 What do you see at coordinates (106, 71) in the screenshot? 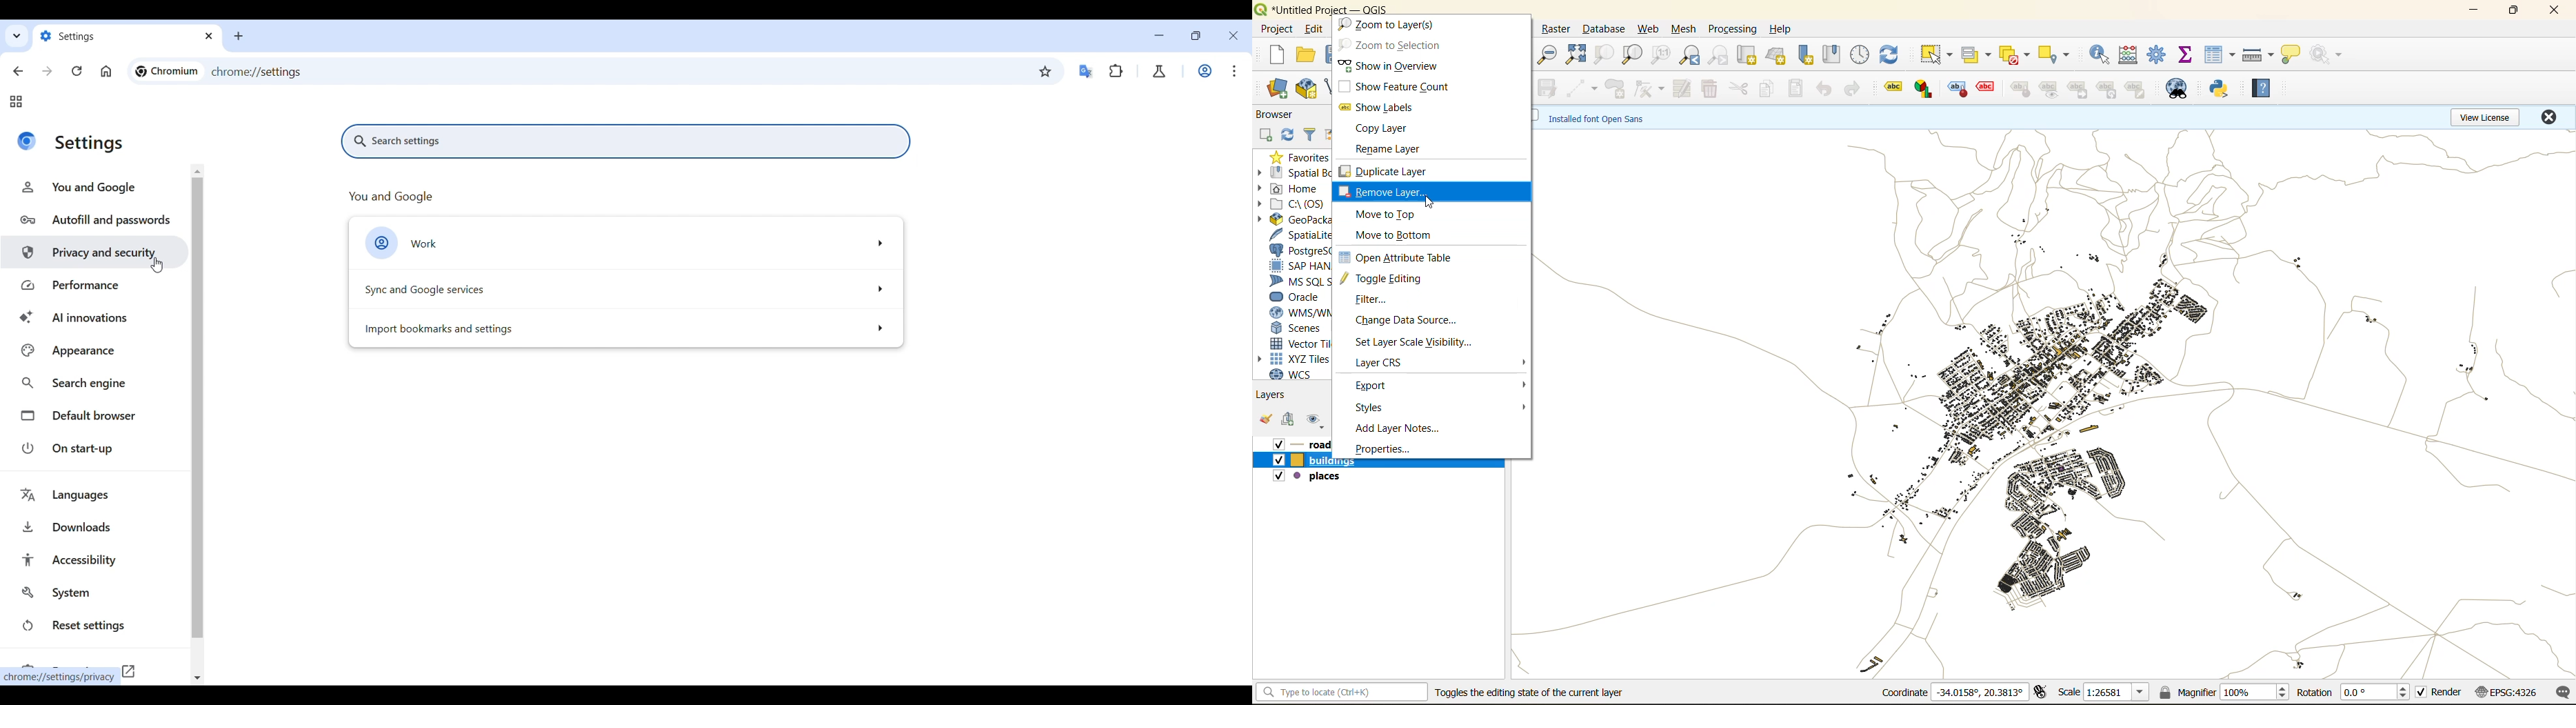
I see `Go to homepage` at bounding box center [106, 71].